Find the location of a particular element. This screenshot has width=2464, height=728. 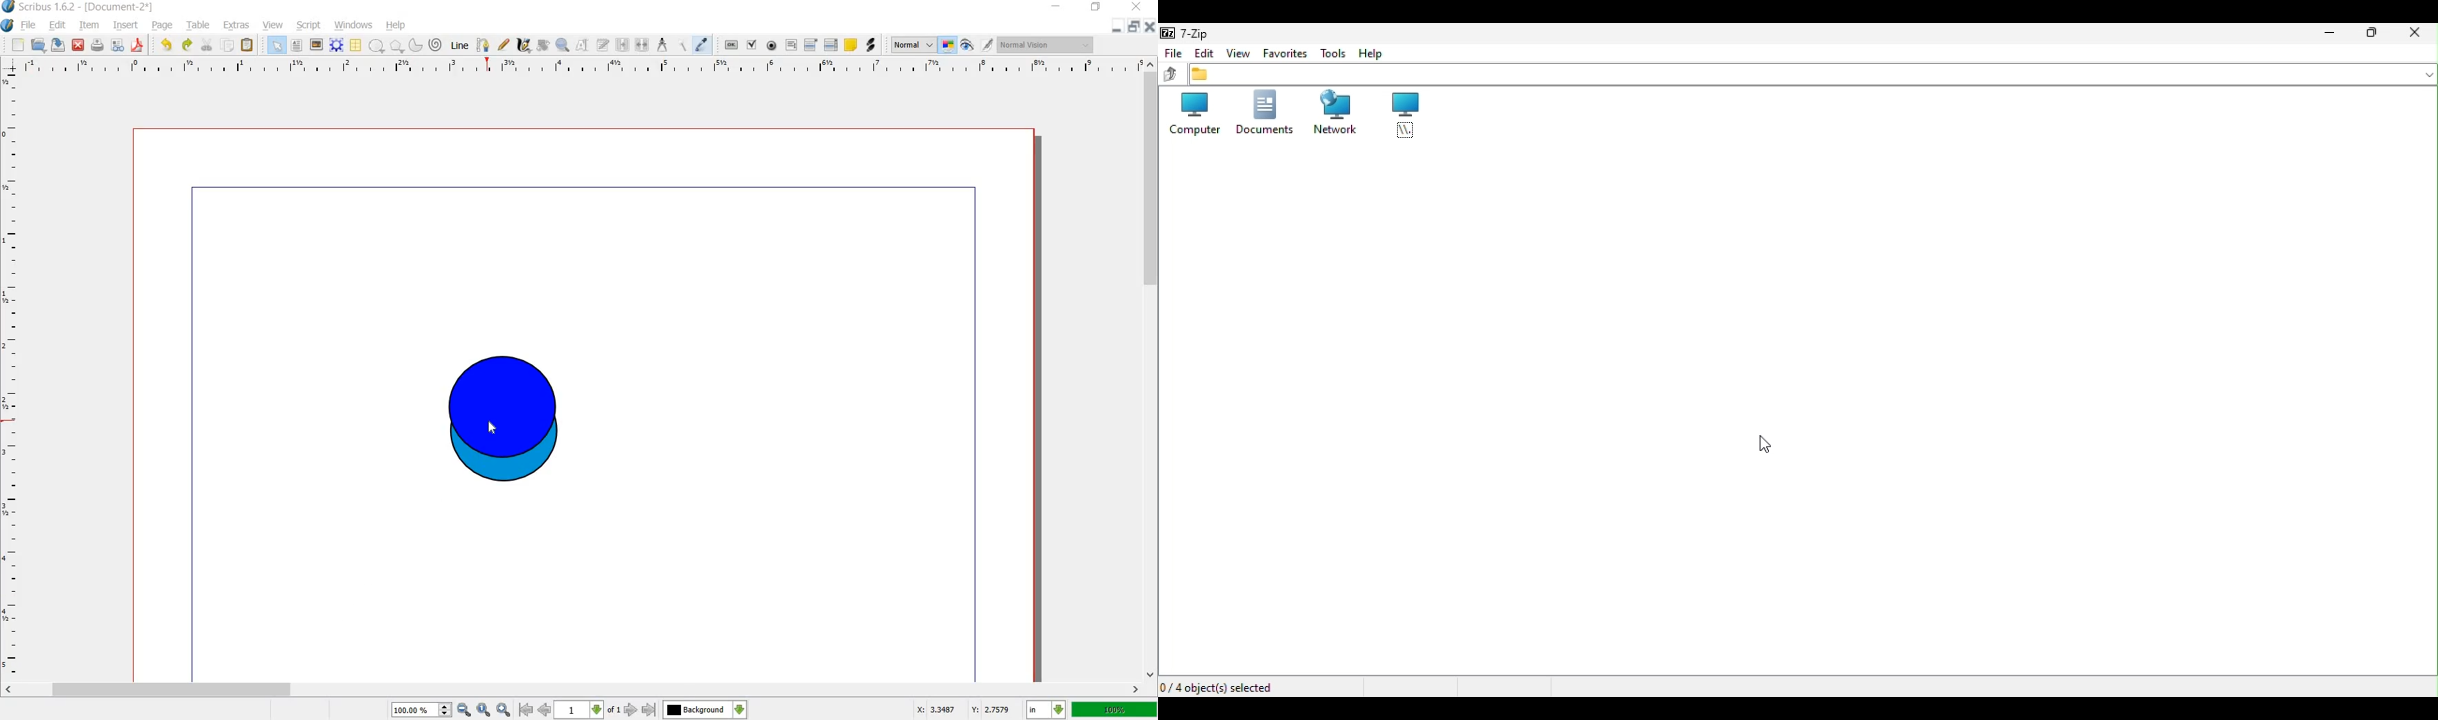

polygon is located at coordinates (396, 46).